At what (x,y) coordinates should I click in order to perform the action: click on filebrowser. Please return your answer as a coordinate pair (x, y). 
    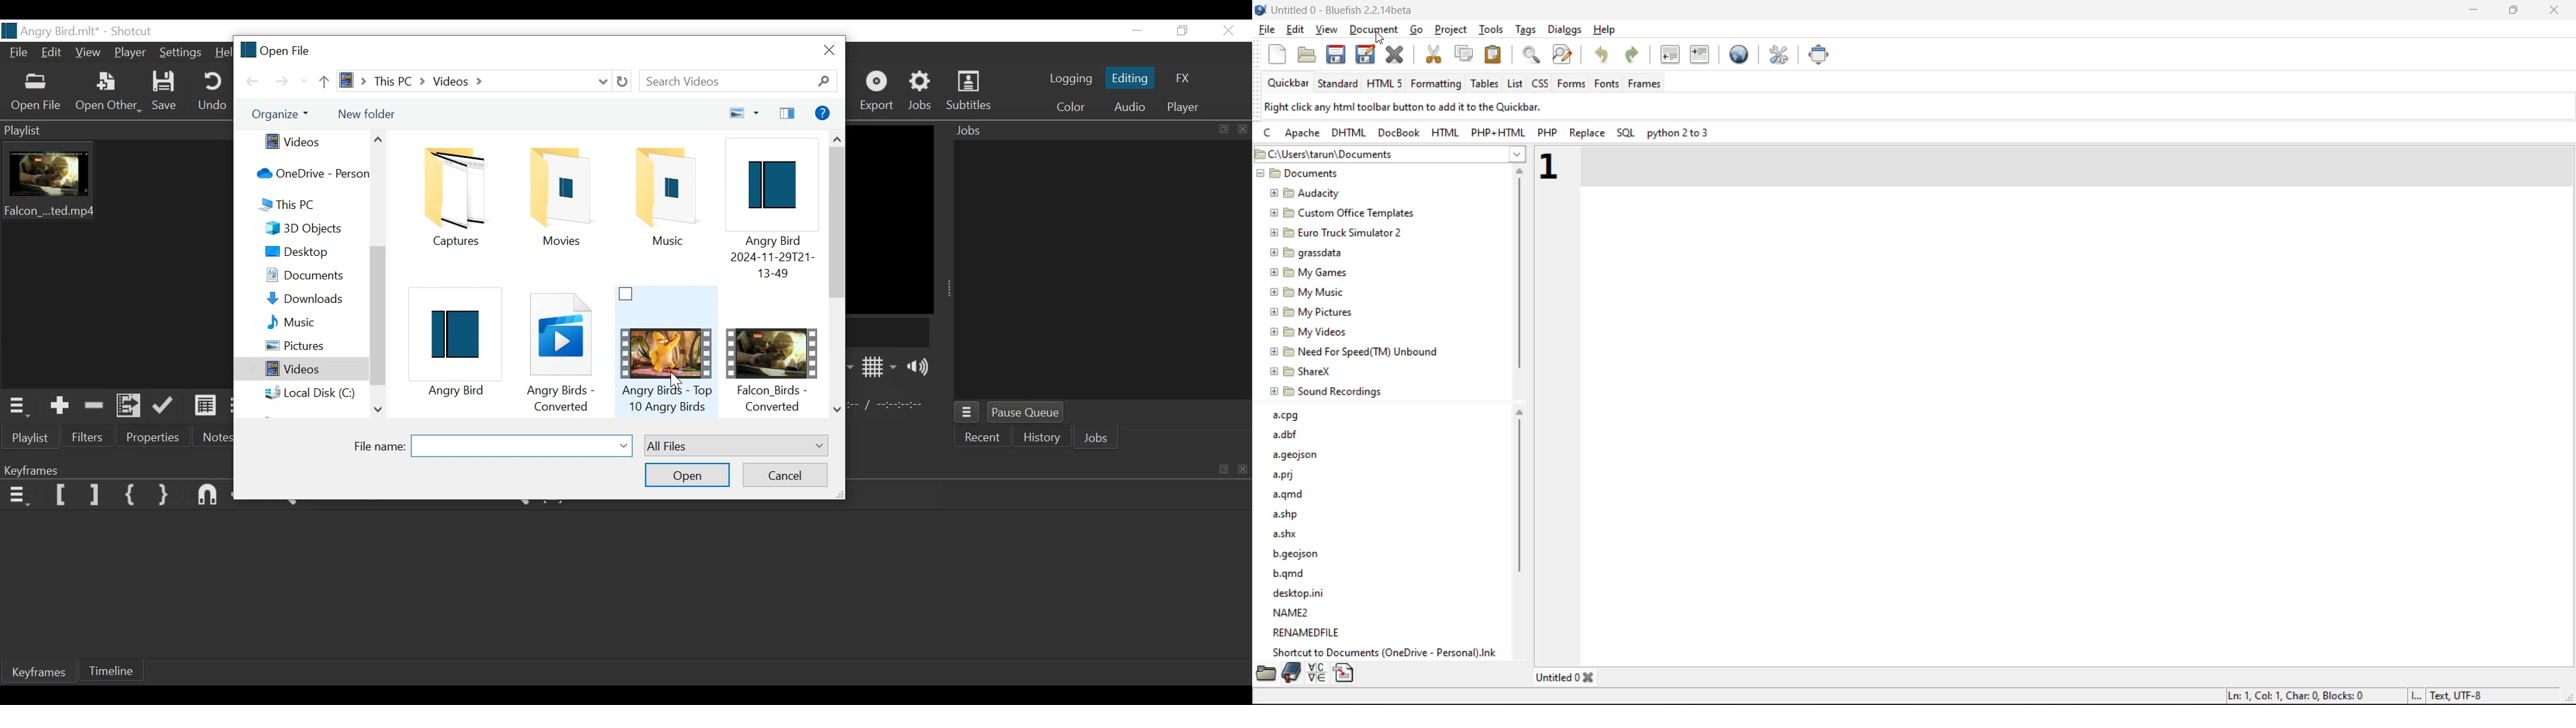
    Looking at the image, I should click on (1265, 673).